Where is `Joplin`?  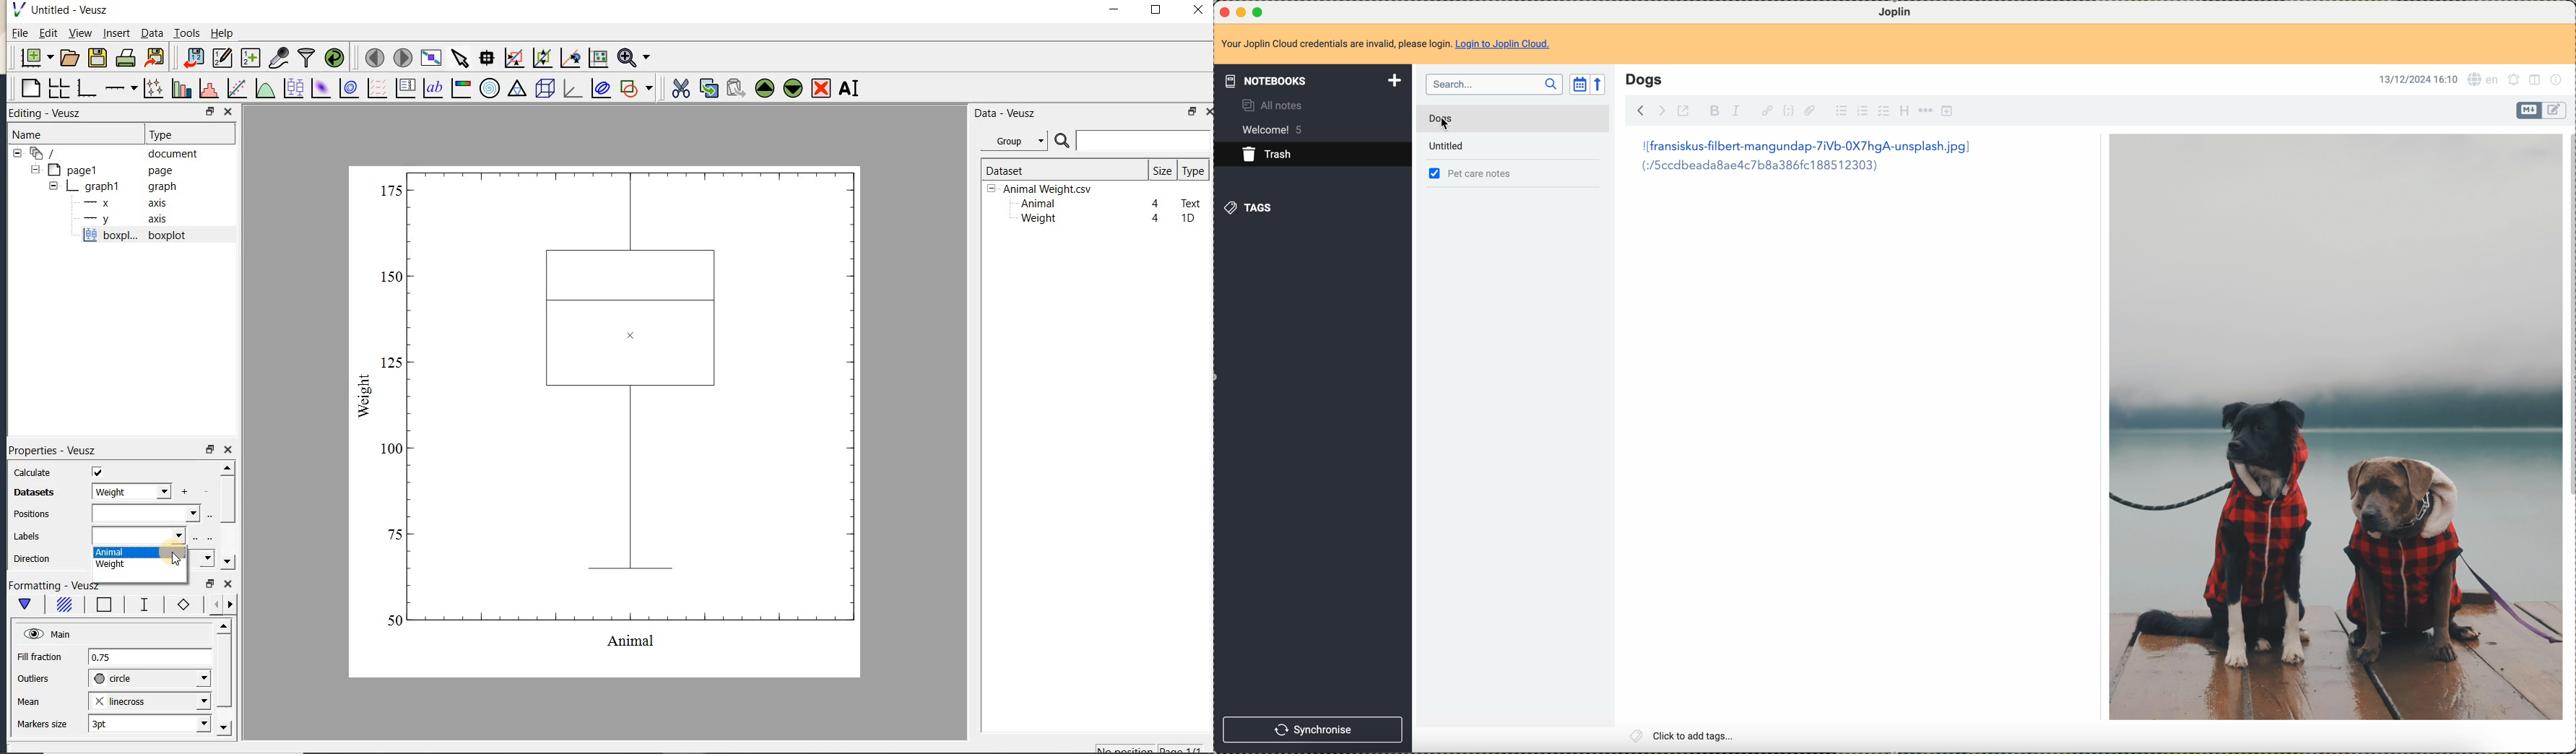
Joplin is located at coordinates (1893, 11).